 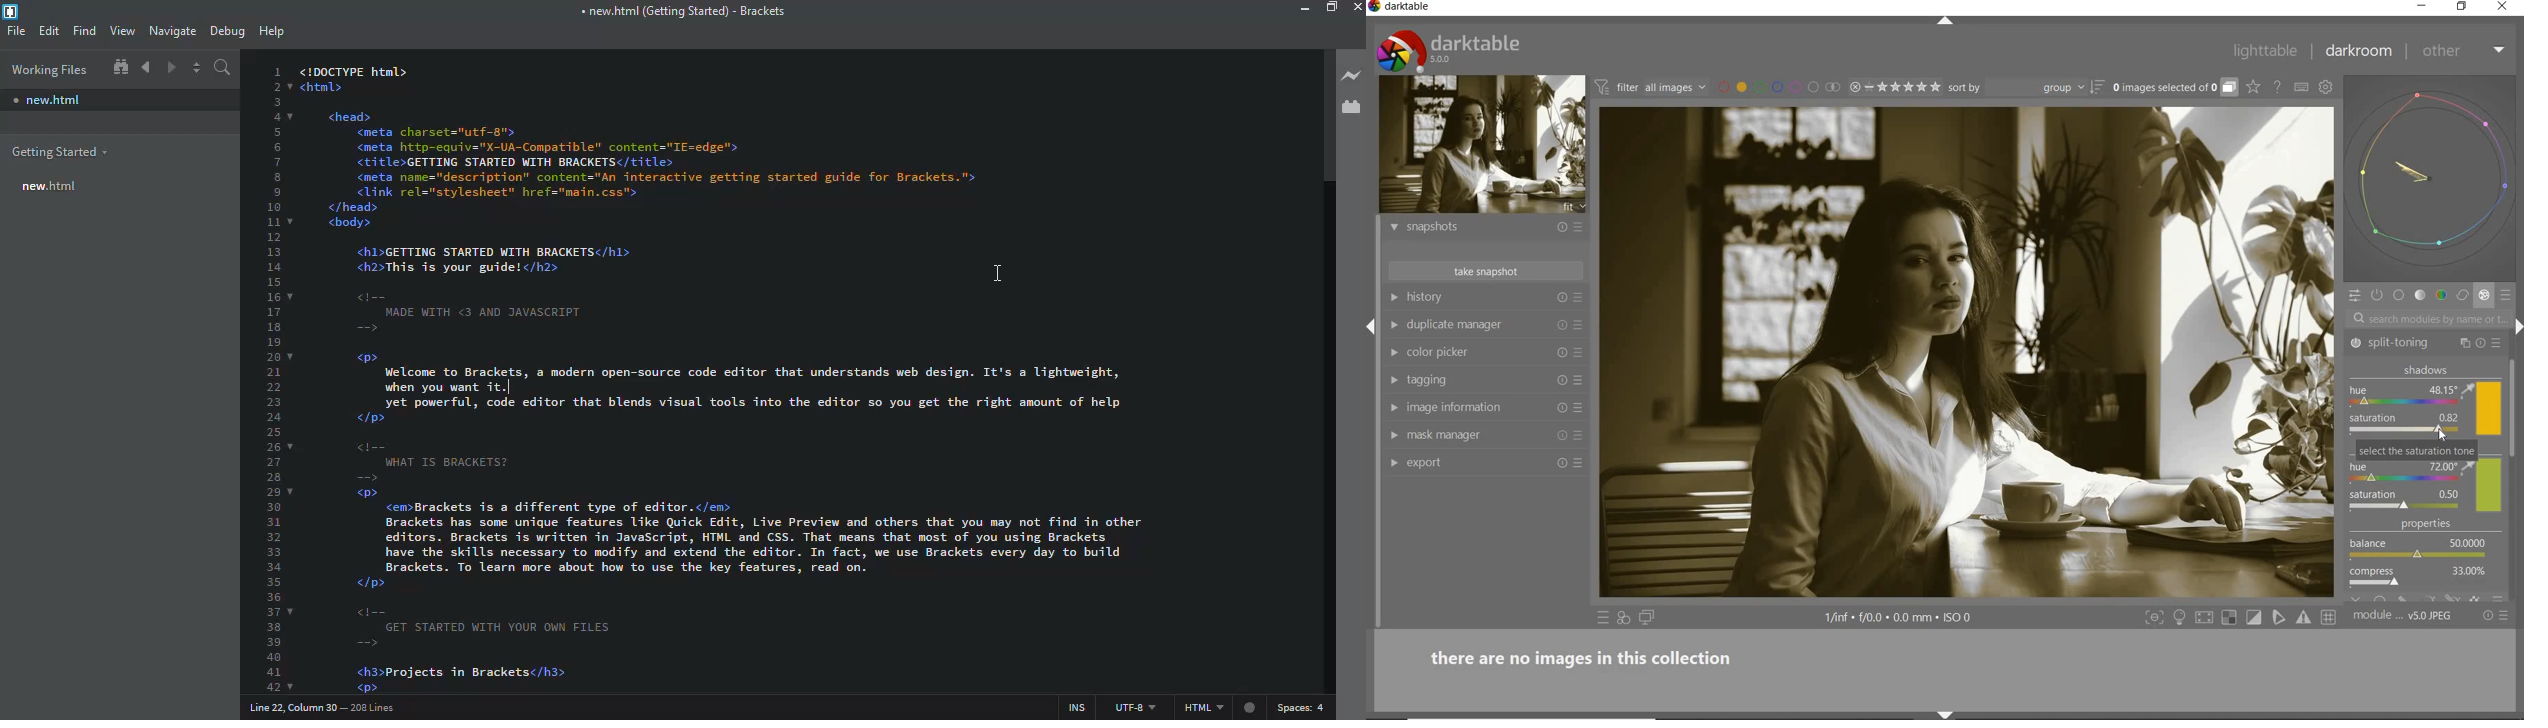 I want to click on range rating of selected image, so click(x=1894, y=88).